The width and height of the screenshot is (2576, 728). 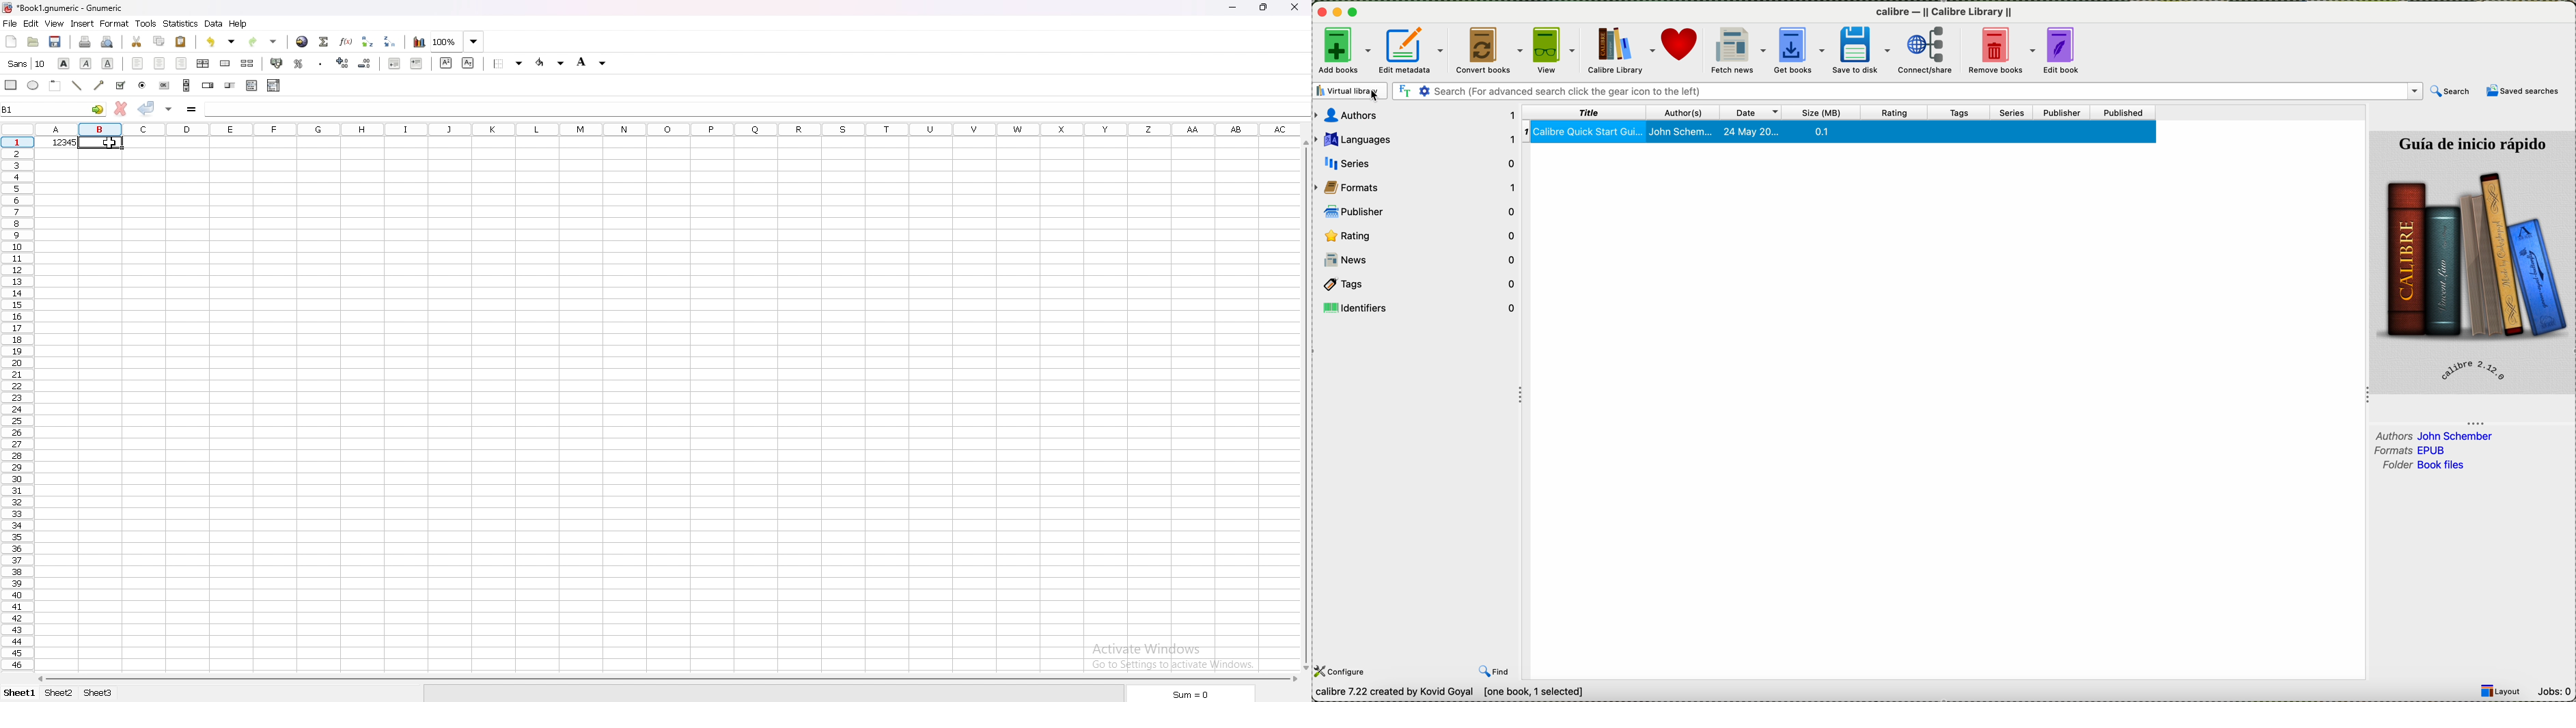 What do you see at coordinates (458, 41) in the screenshot?
I see `zoom` at bounding box center [458, 41].